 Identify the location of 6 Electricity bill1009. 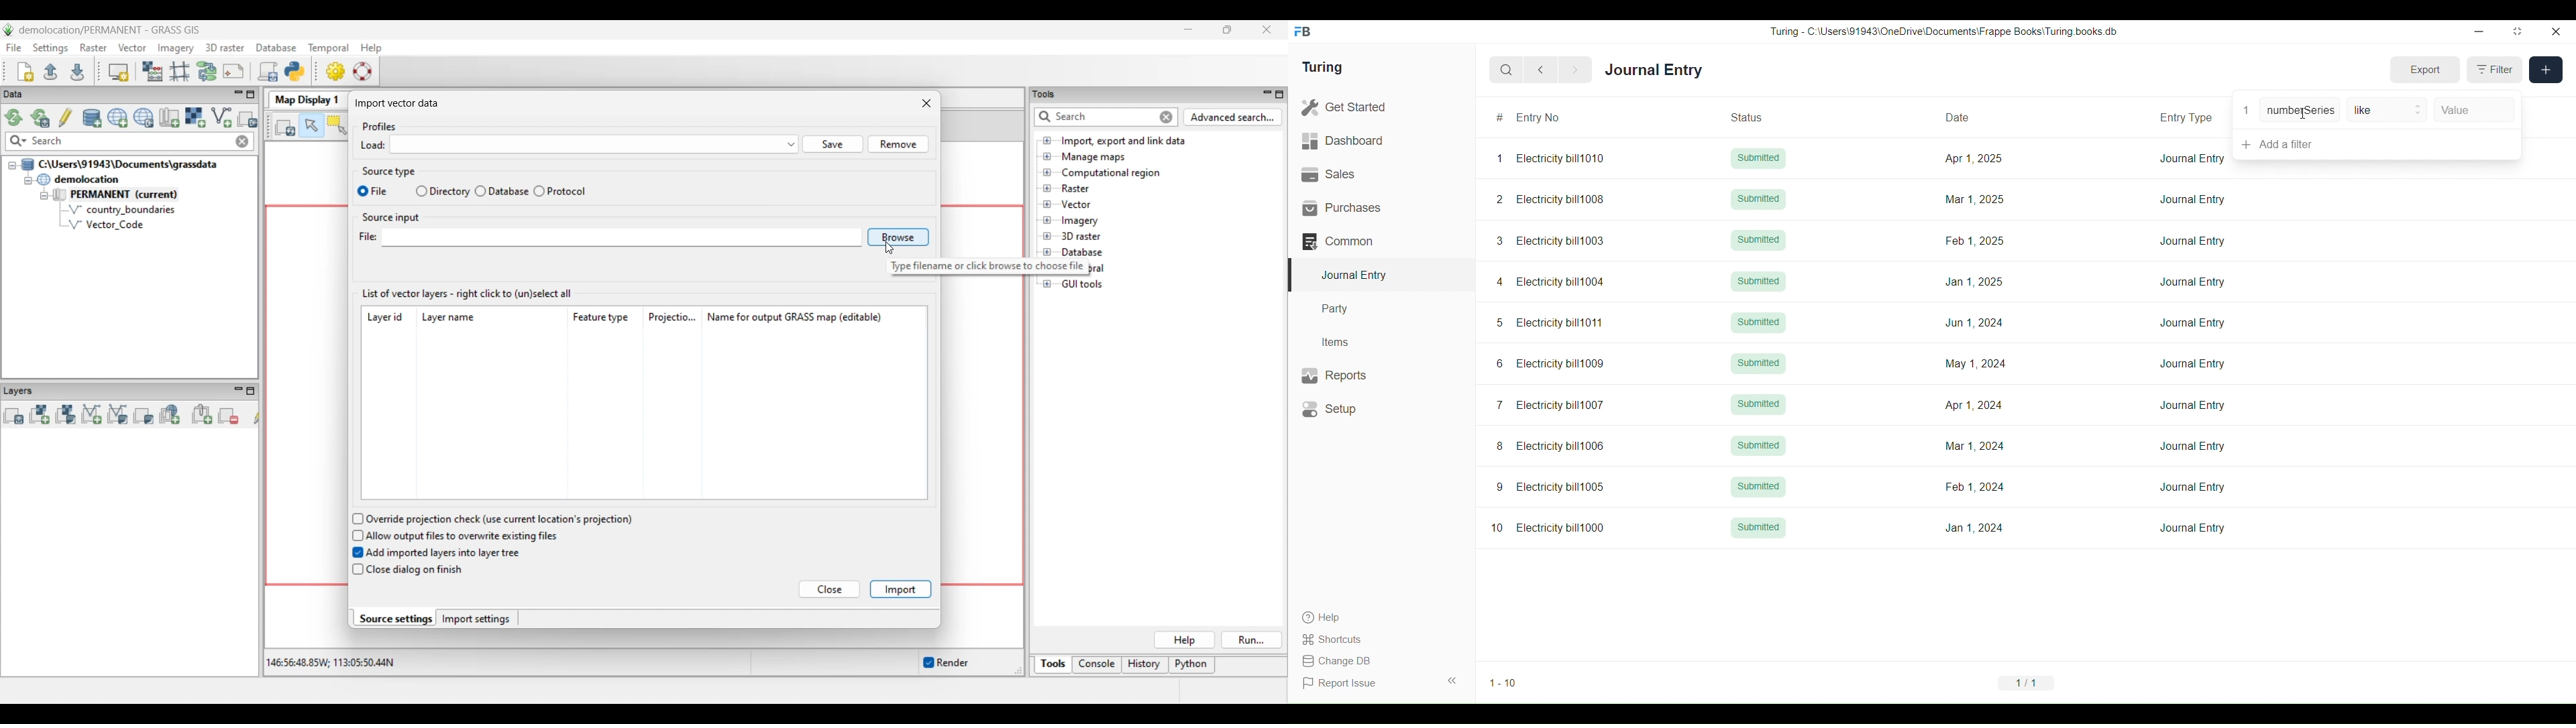
(1550, 363).